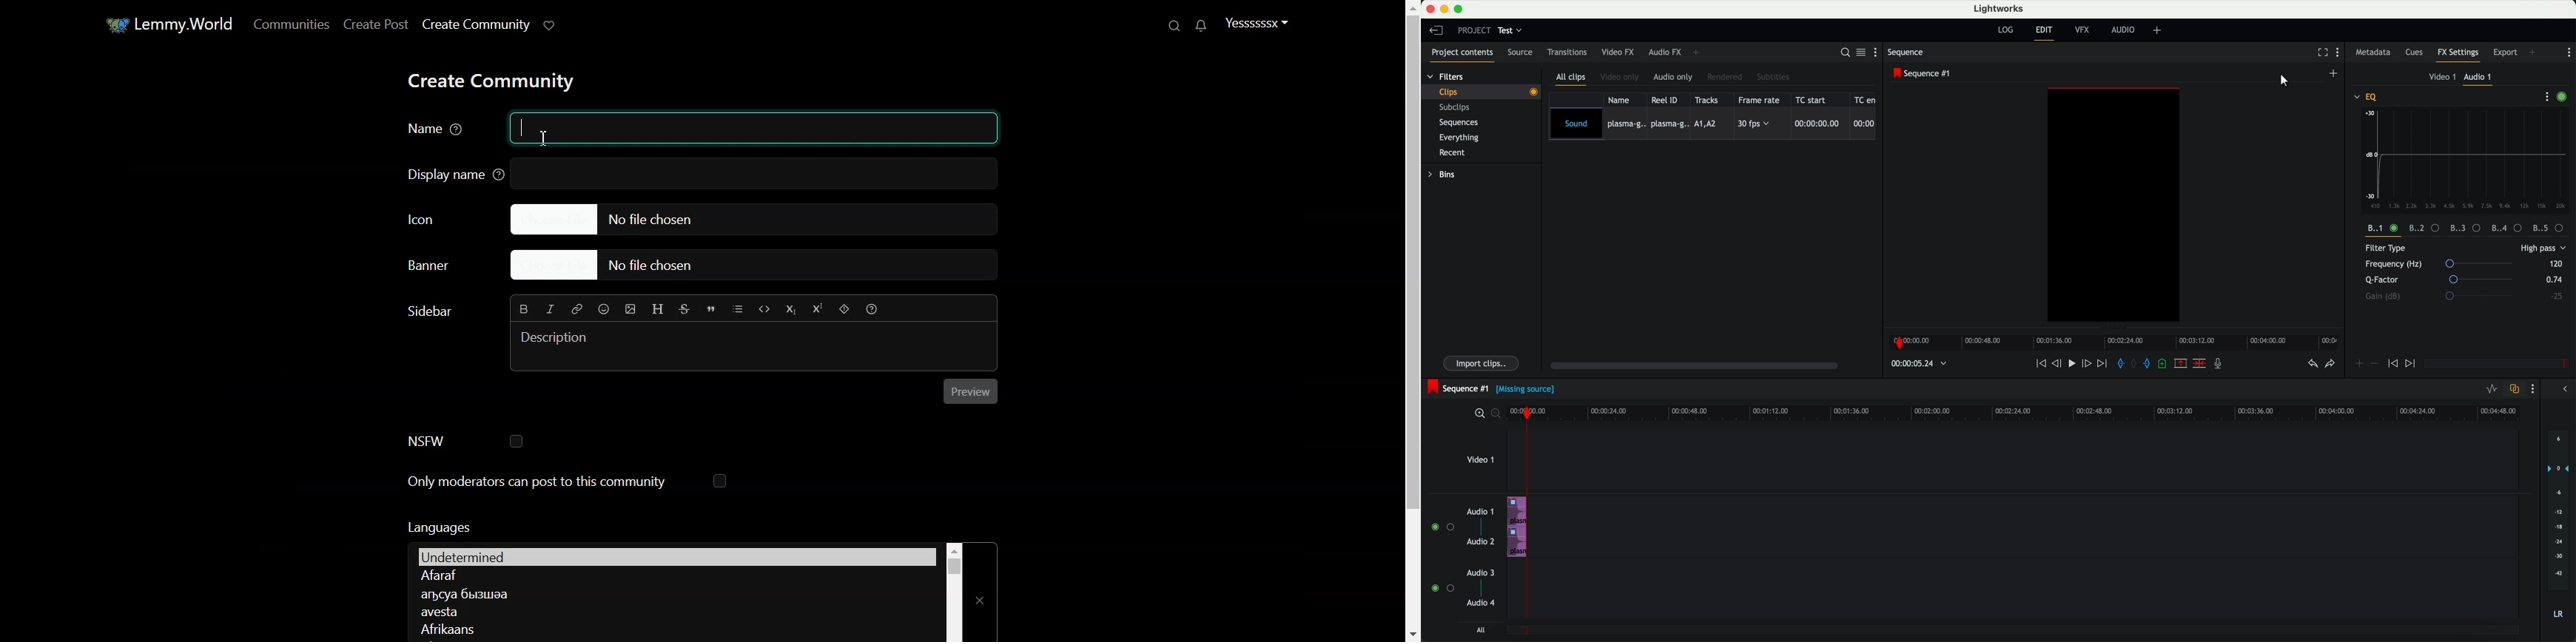 This screenshot has height=644, width=2576. I want to click on enable, so click(2565, 97).